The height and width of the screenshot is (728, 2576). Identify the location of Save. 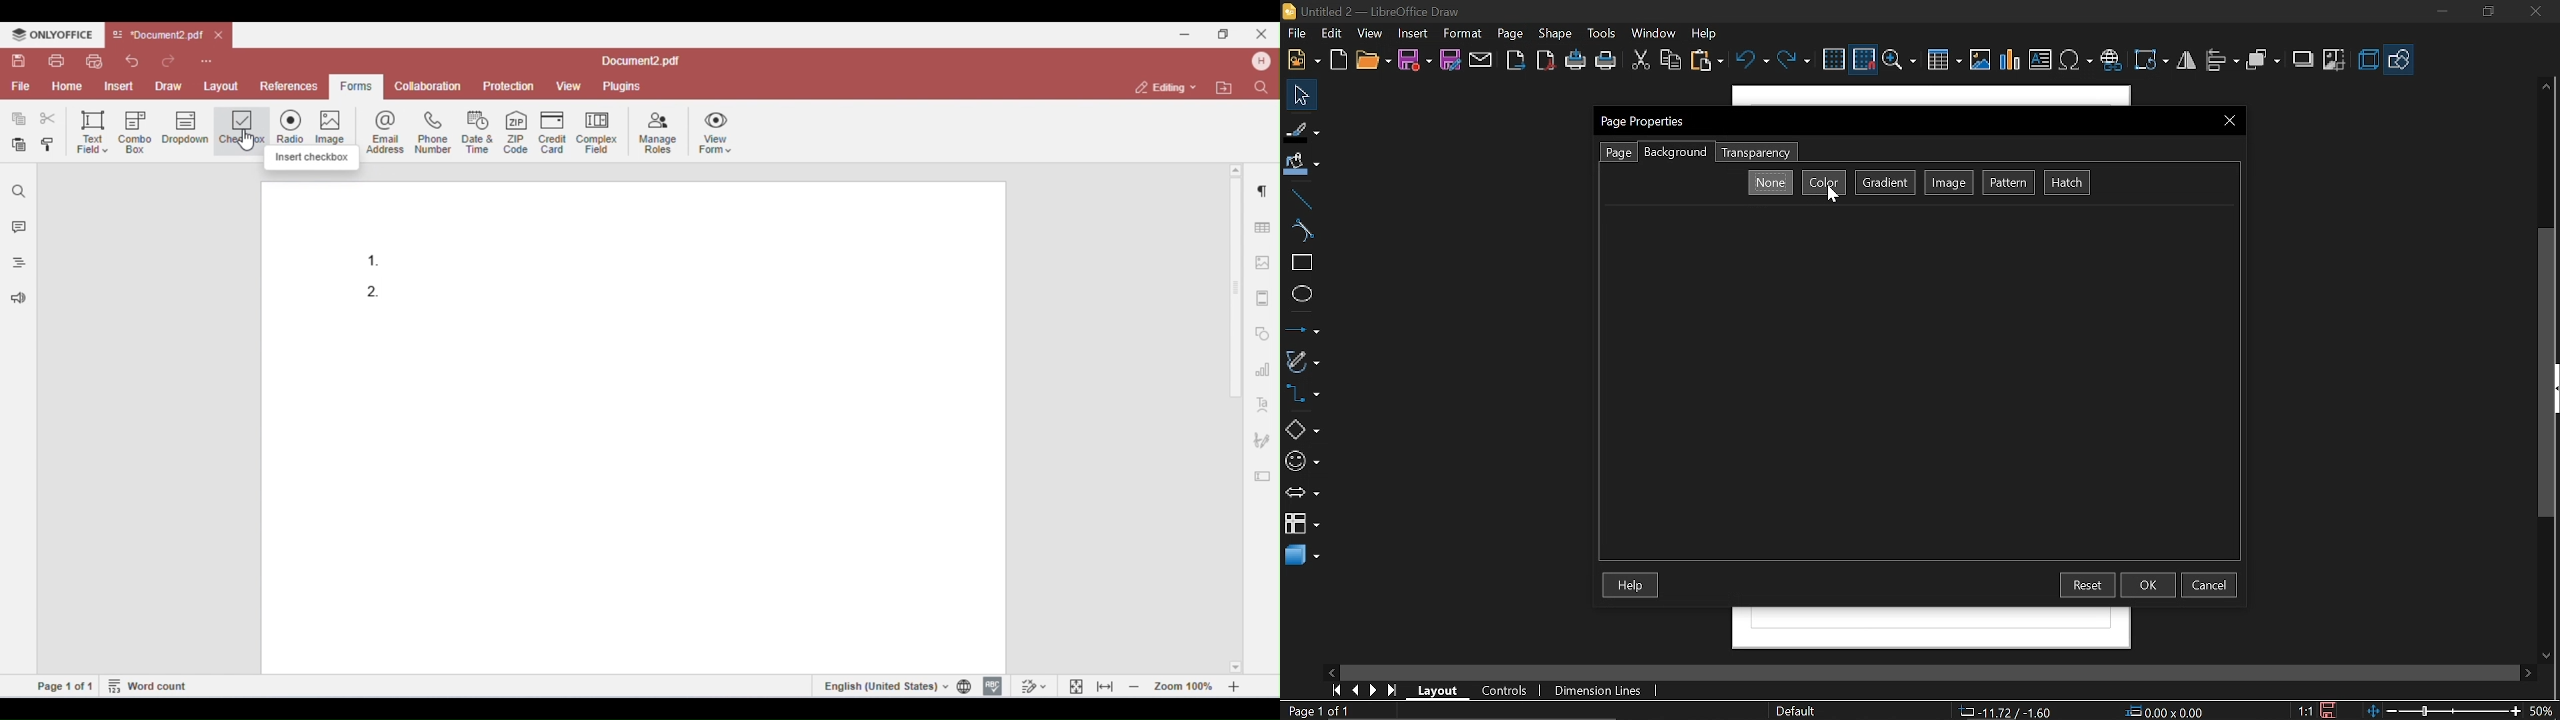
(2329, 710).